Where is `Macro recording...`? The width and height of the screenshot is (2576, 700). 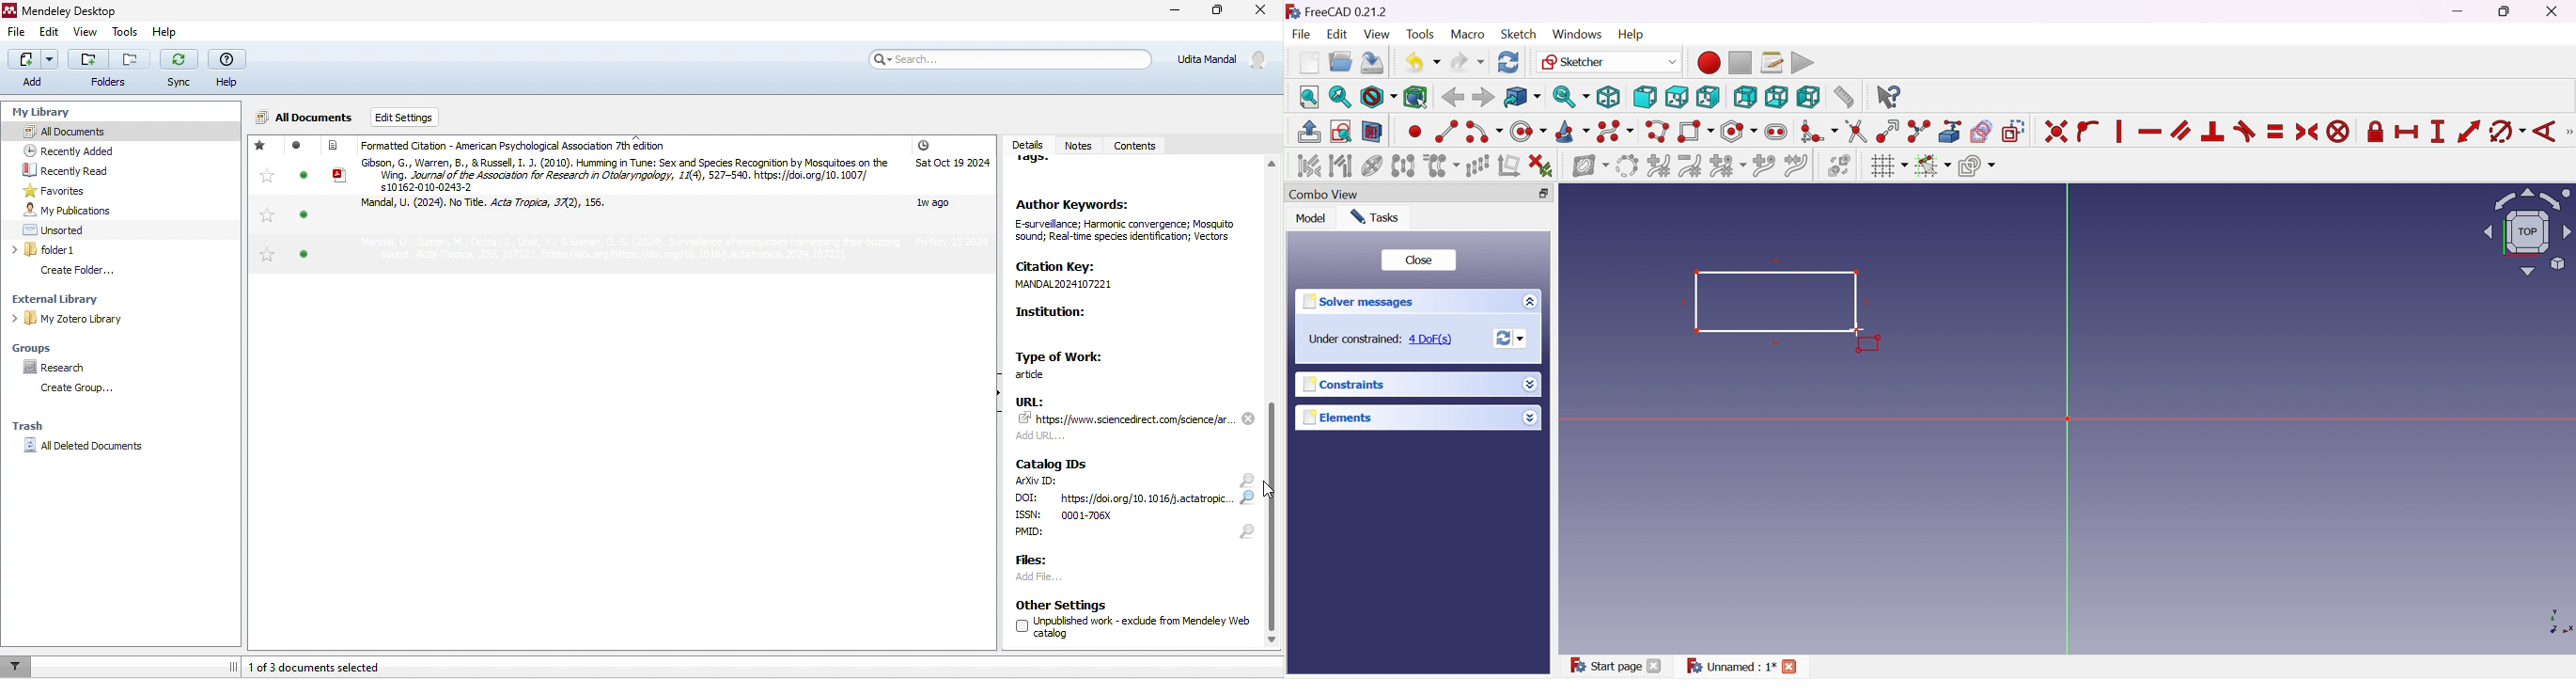 Macro recording... is located at coordinates (1707, 62).